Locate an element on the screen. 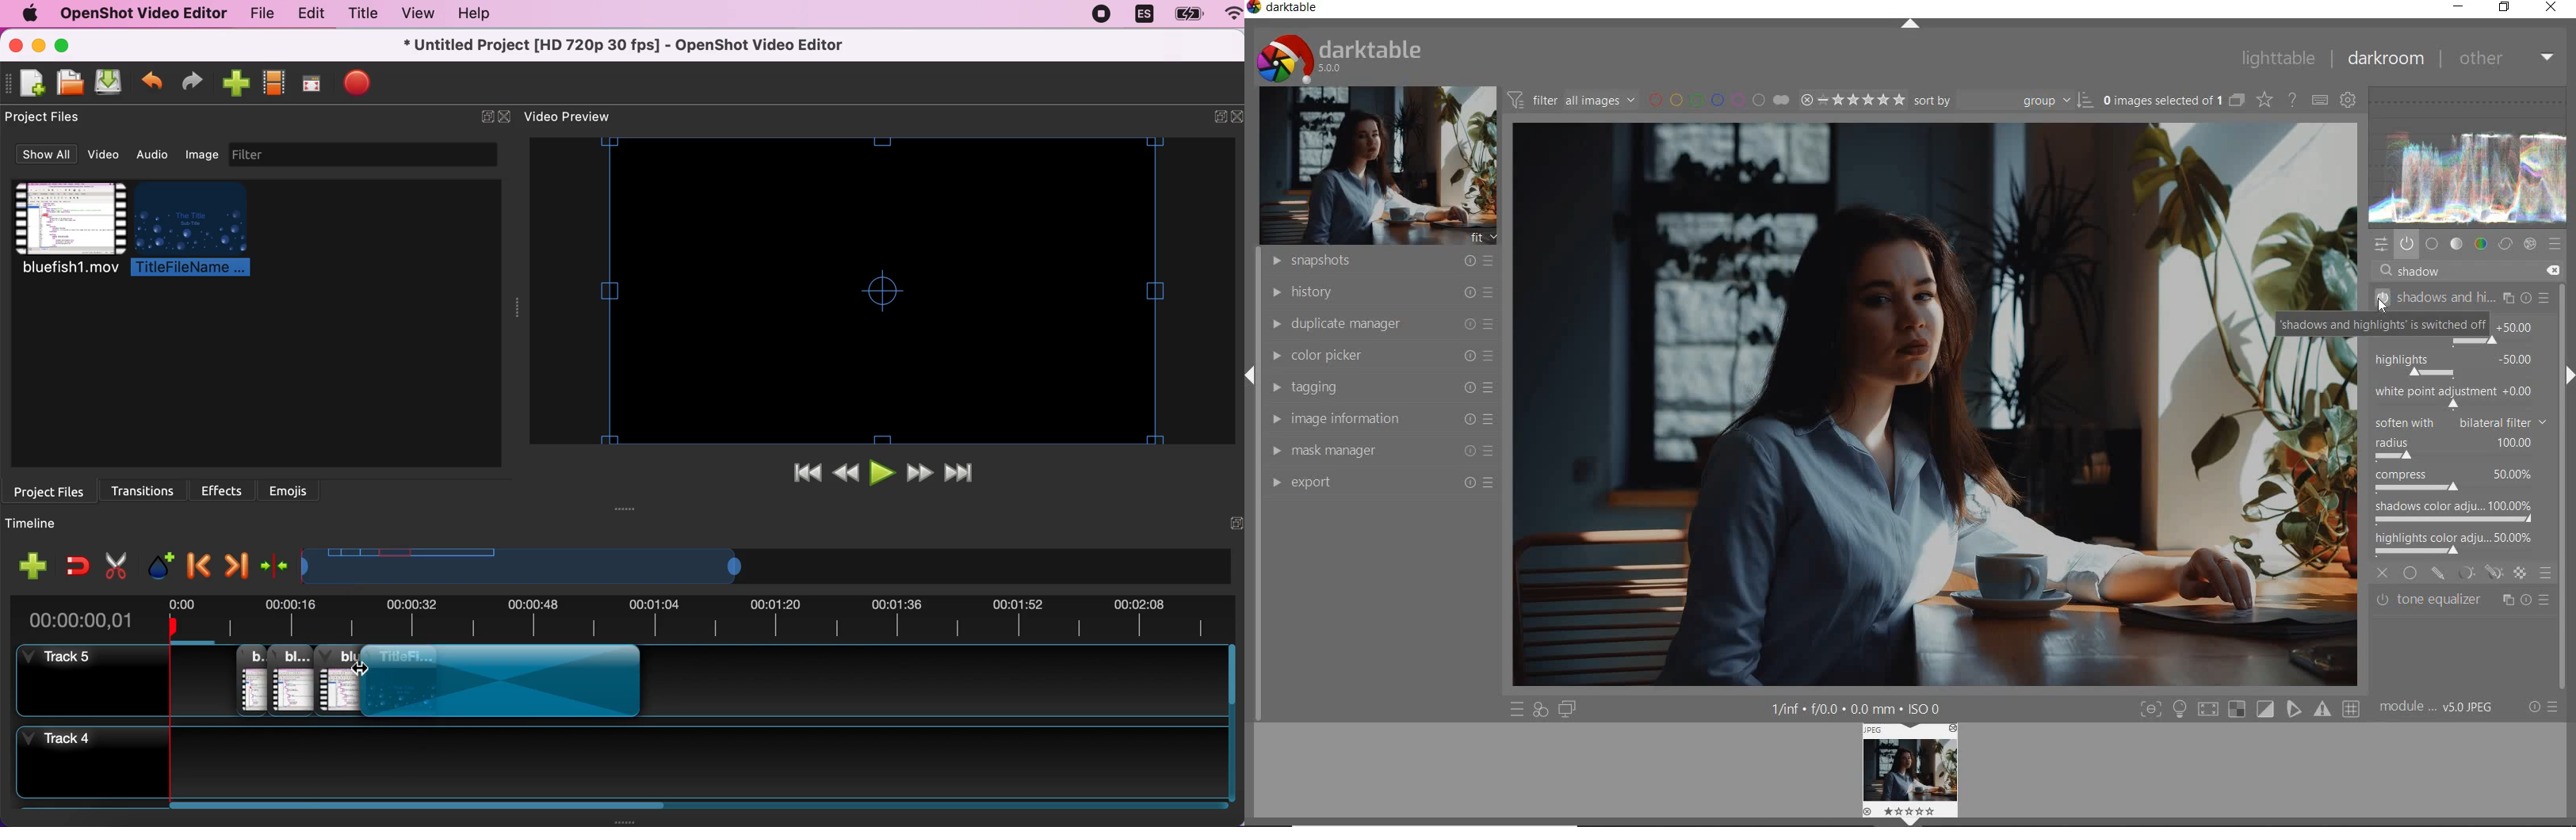 The height and width of the screenshot is (840, 2576). quick access to presets is located at coordinates (1517, 709).